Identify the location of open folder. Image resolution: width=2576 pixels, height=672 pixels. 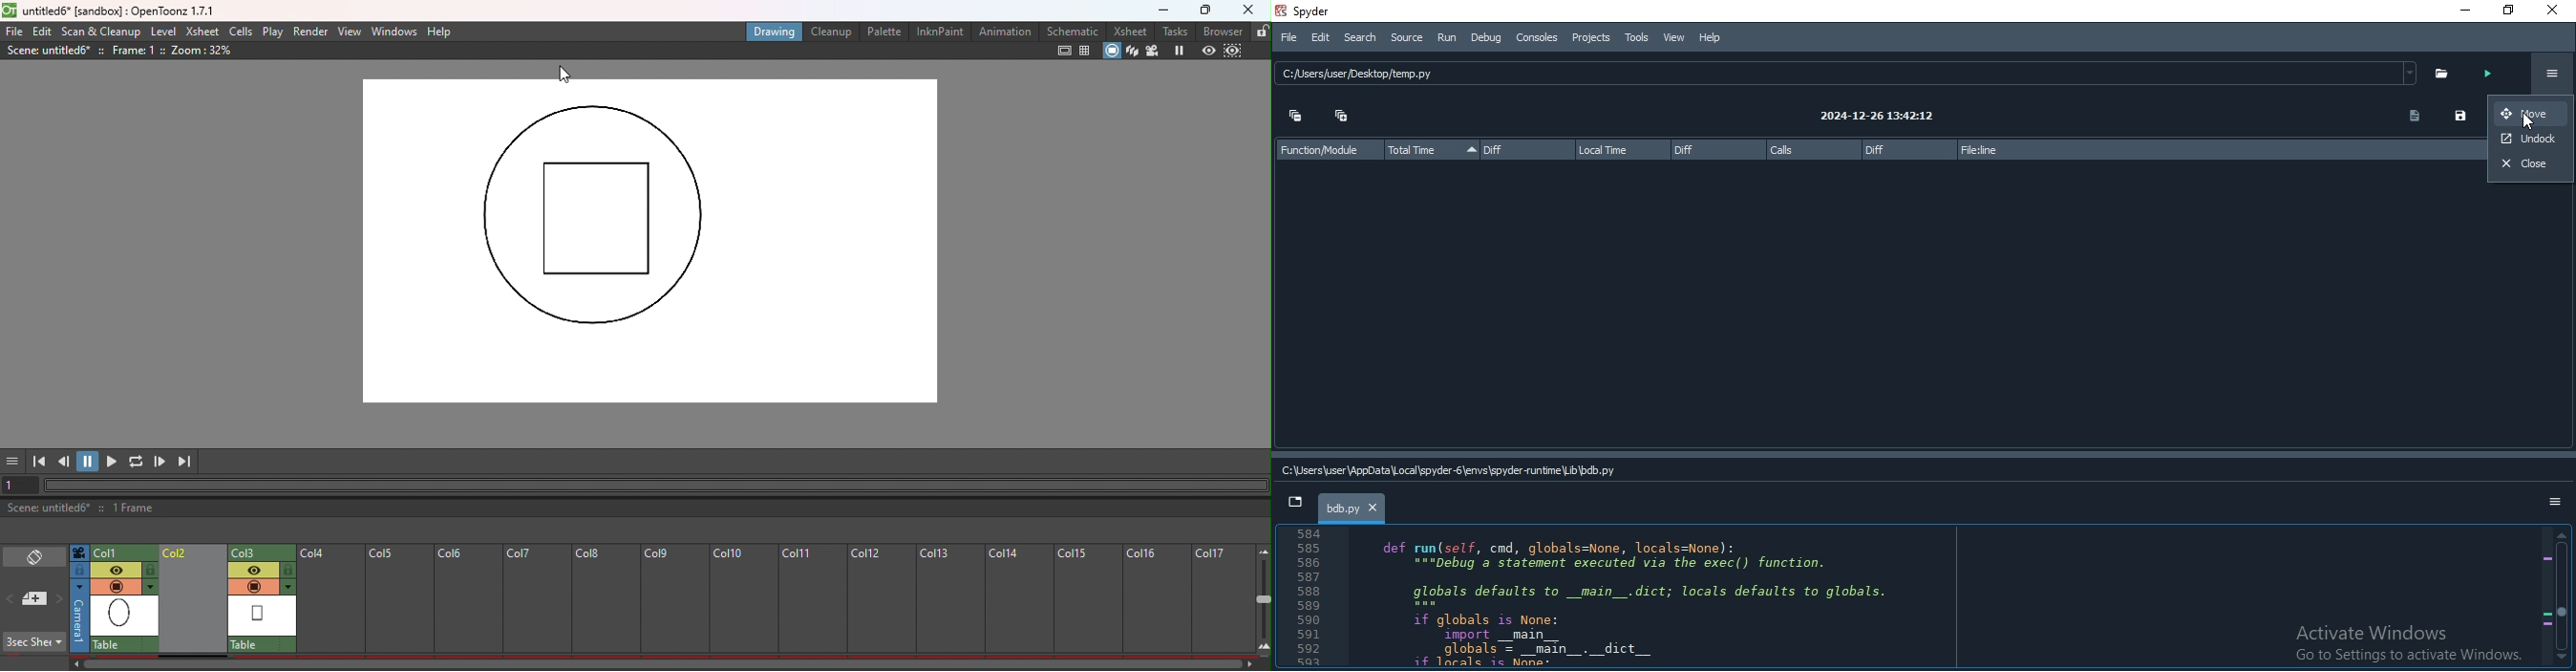
(2447, 73).